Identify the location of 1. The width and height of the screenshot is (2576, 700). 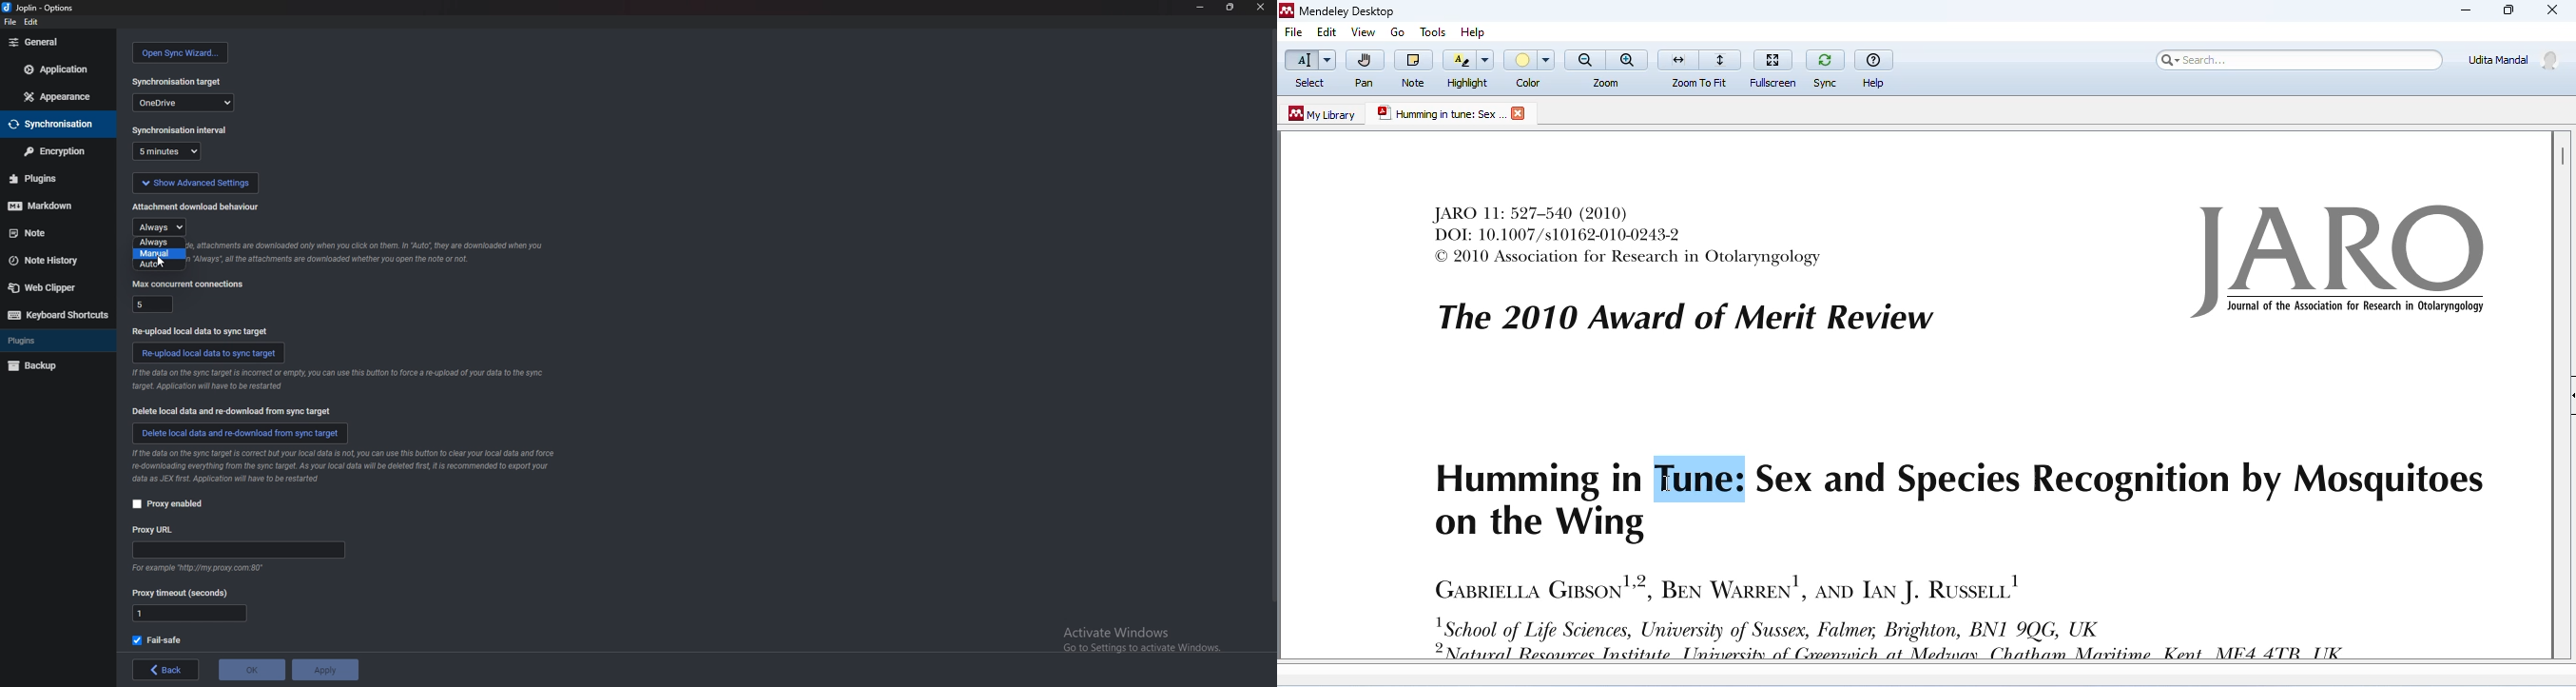
(190, 614).